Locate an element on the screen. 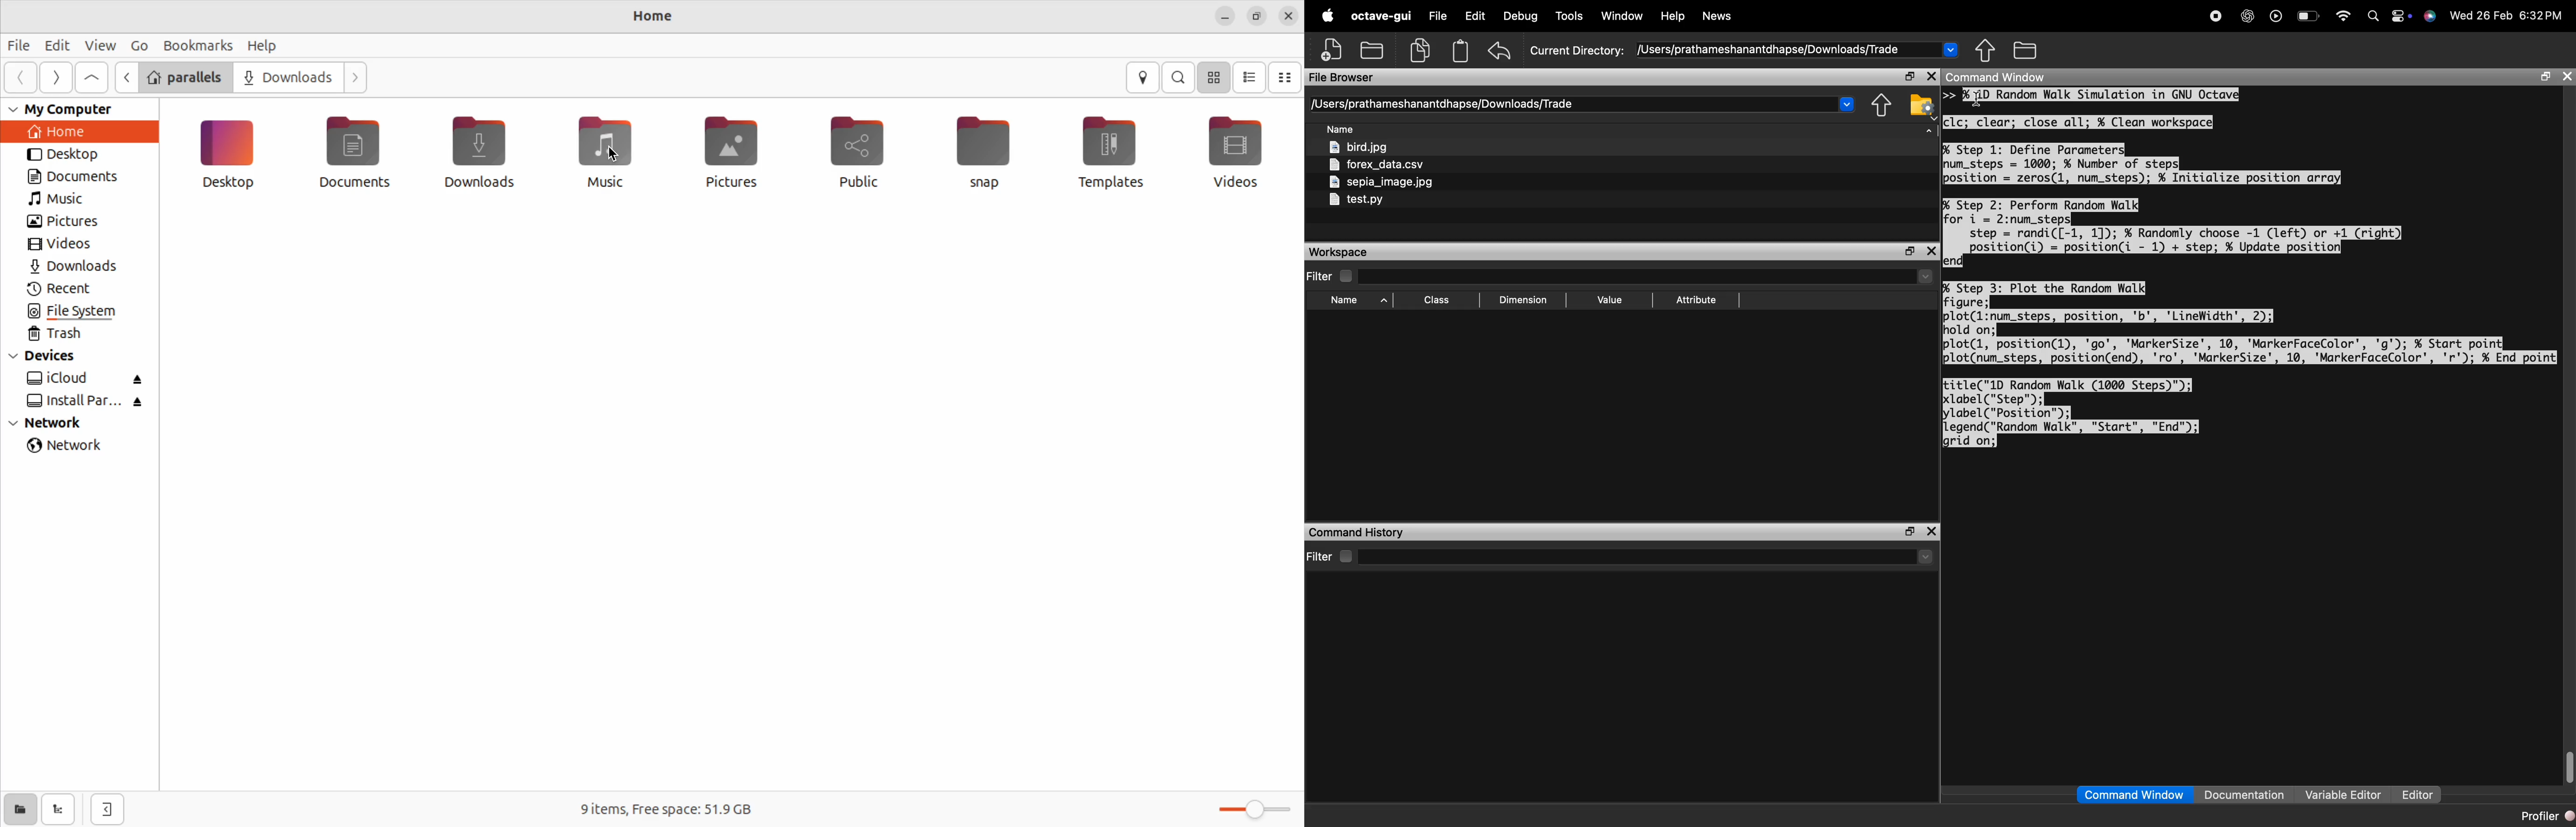 The image size is (2576, 840). cursor is located at coordinates (1980, 99).